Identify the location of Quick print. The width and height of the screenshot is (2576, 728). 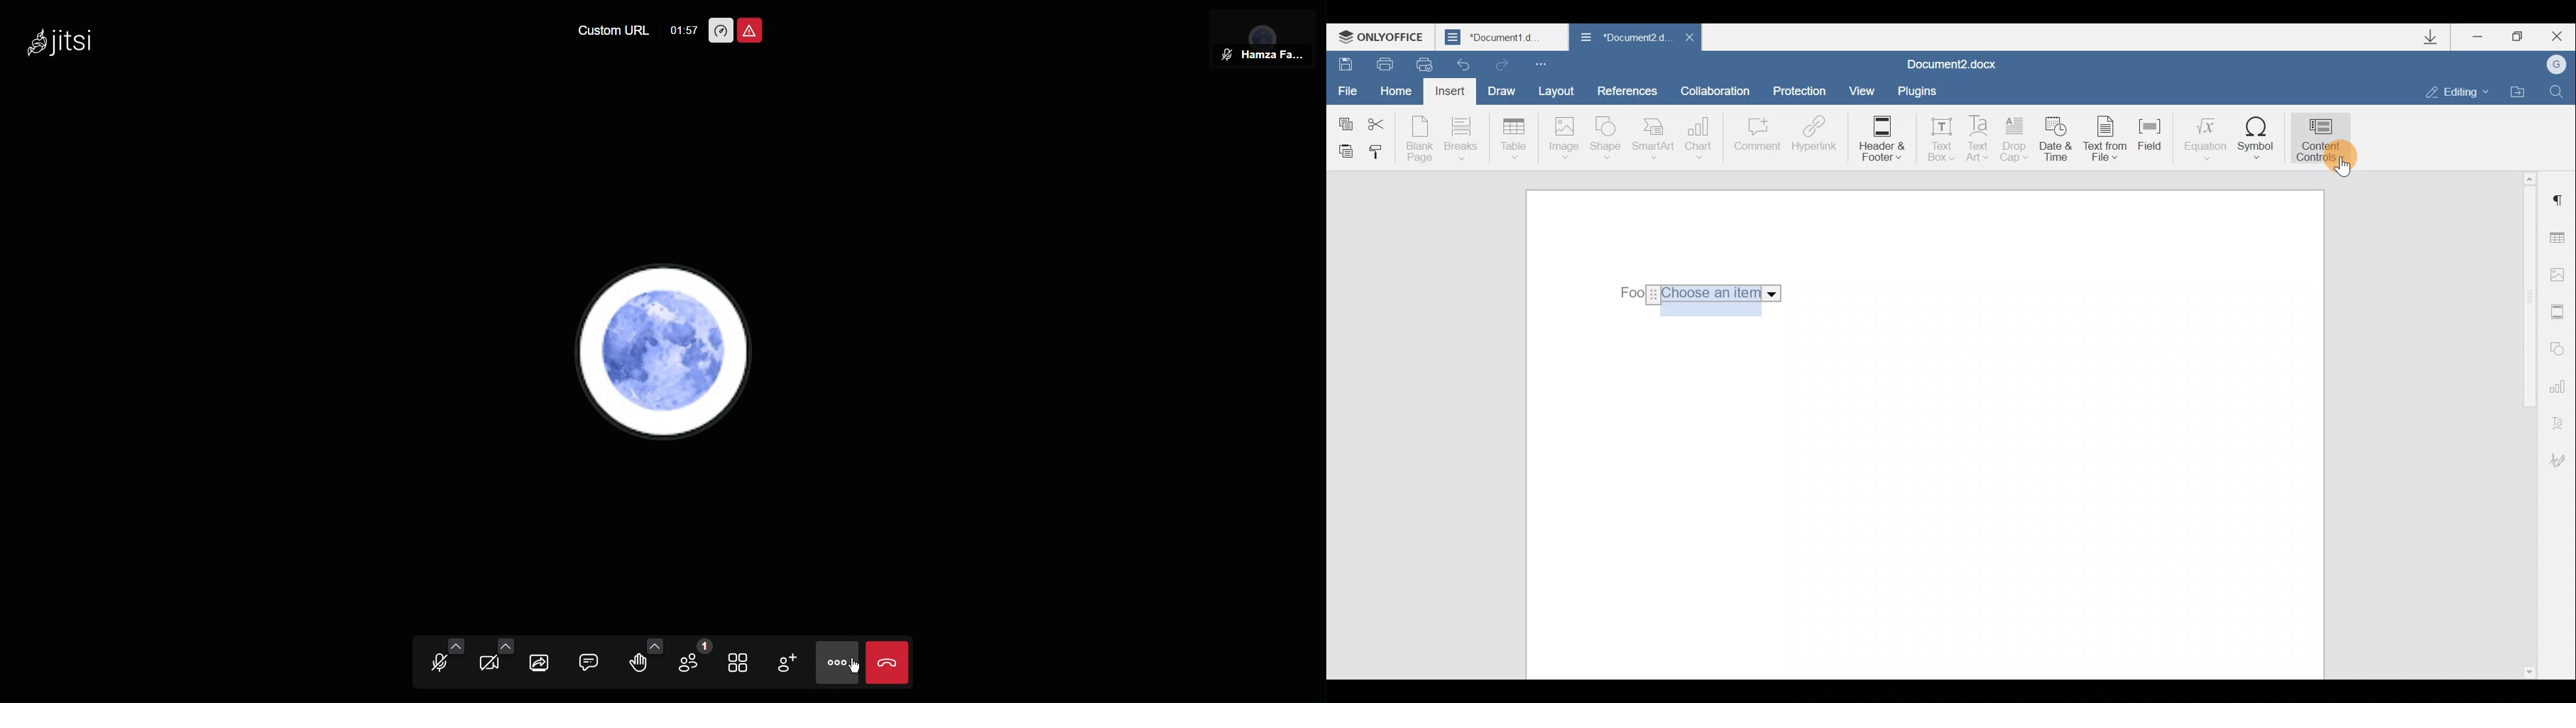
(1423, 65).